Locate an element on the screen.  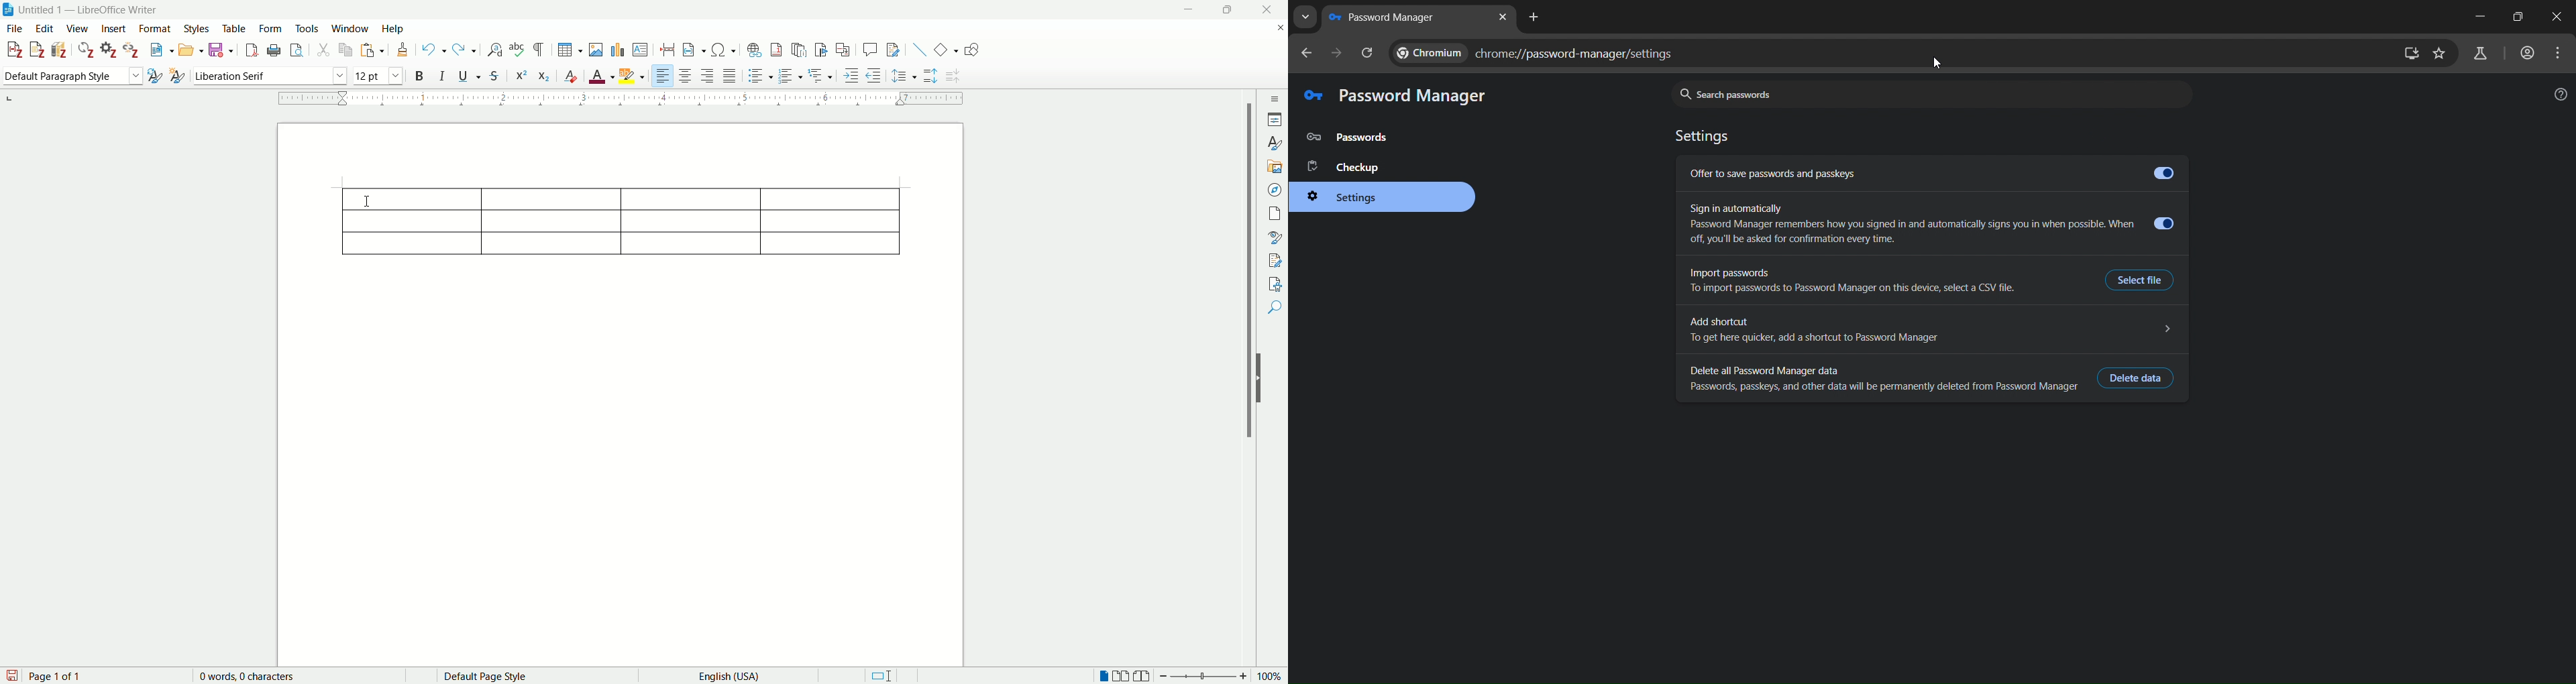
format outline is located at coordinates (822, 76).